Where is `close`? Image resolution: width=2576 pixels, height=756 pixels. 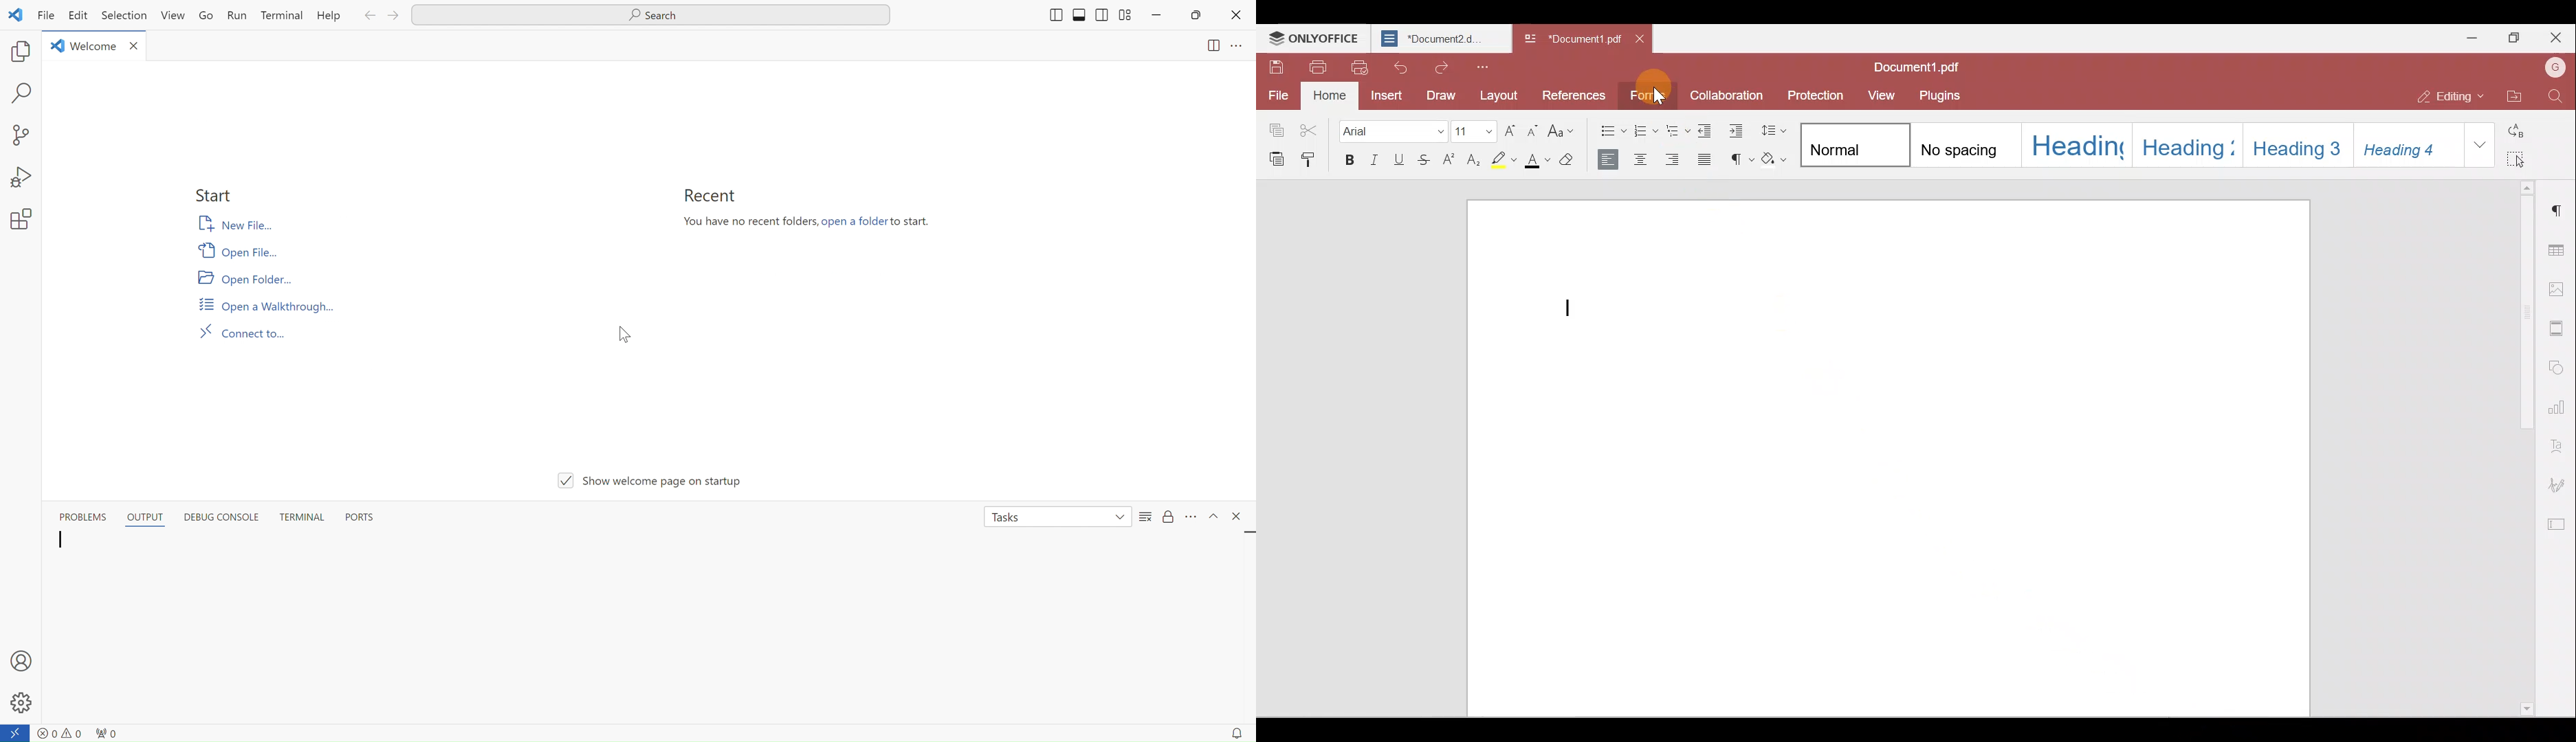
close is located at coordinates (1237, 17).